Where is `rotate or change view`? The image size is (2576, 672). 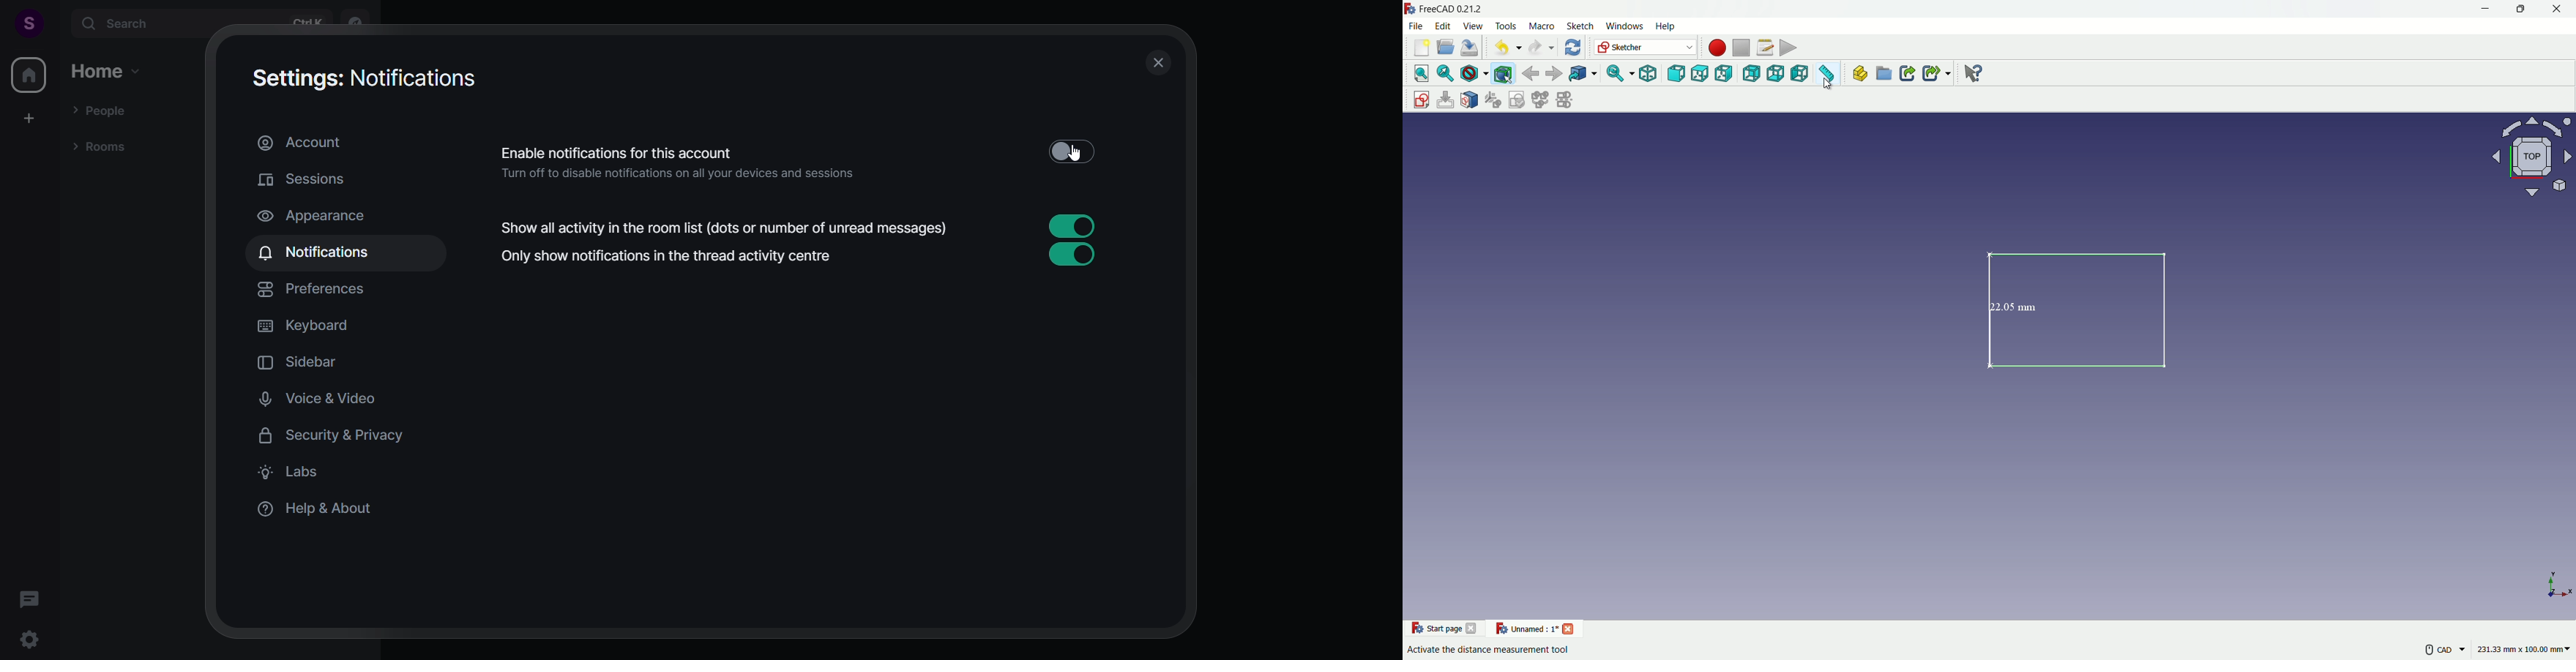 rotate or change view is located at coordinates (2526, 160).